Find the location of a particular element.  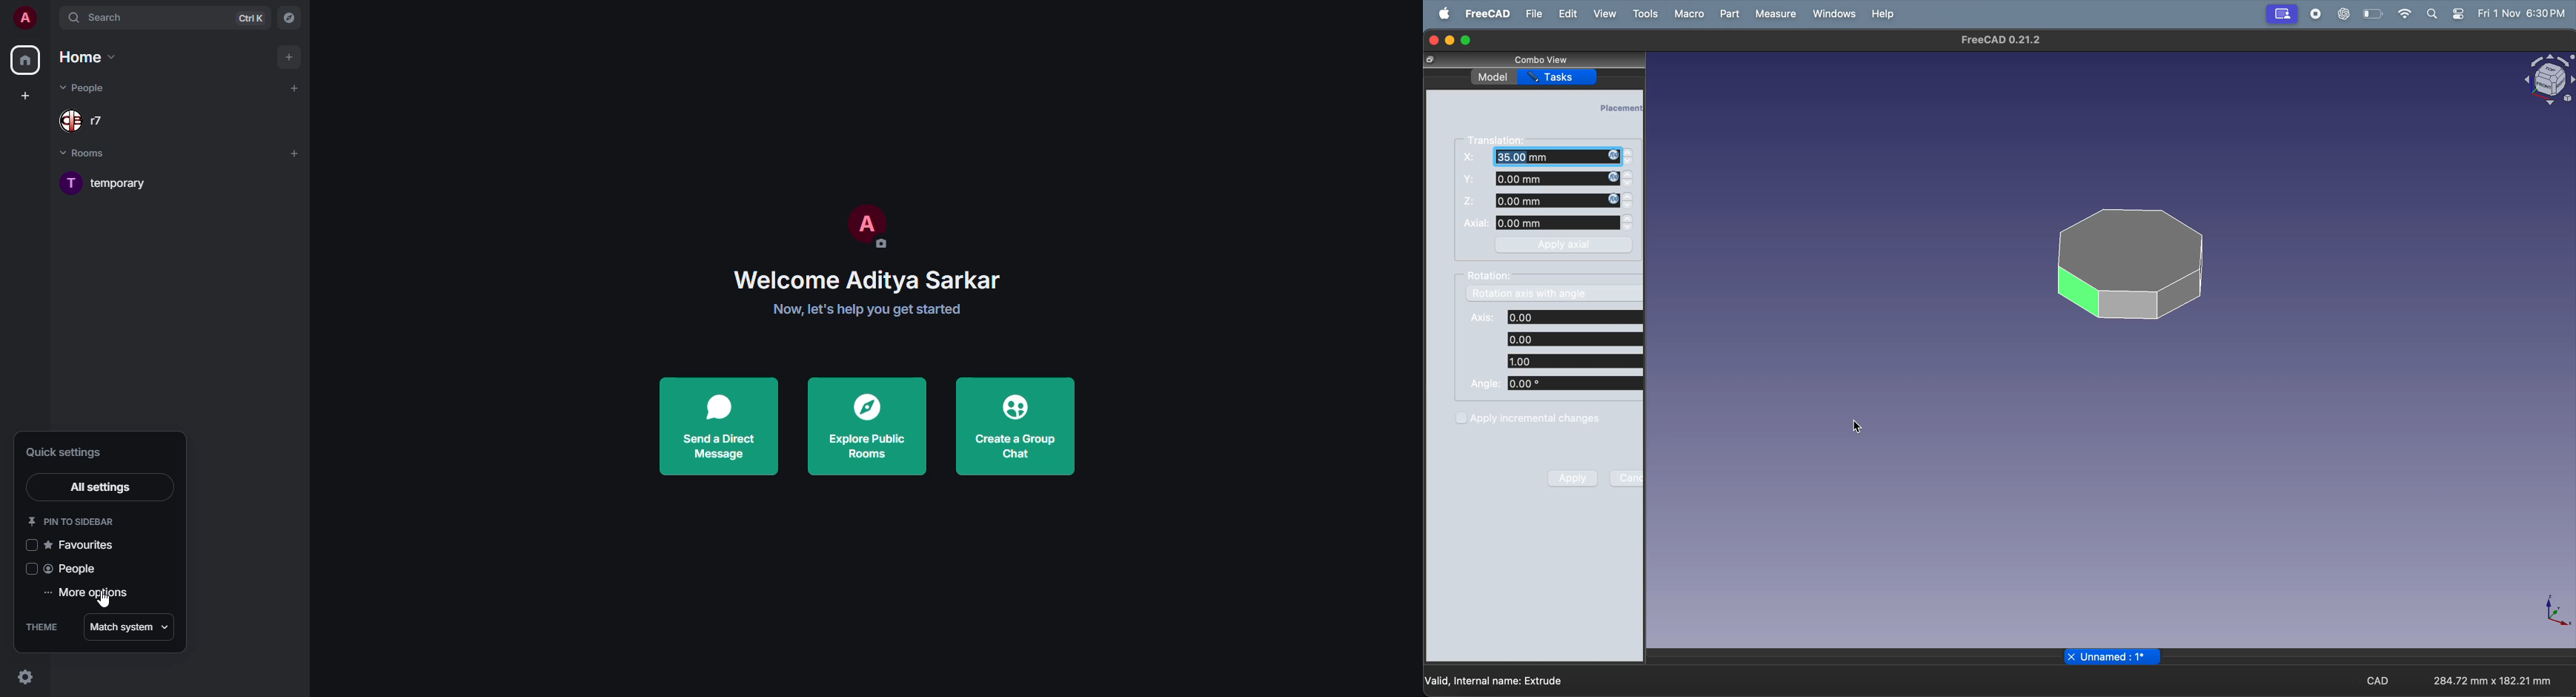

CAD is located at coordinates (2378, 681).